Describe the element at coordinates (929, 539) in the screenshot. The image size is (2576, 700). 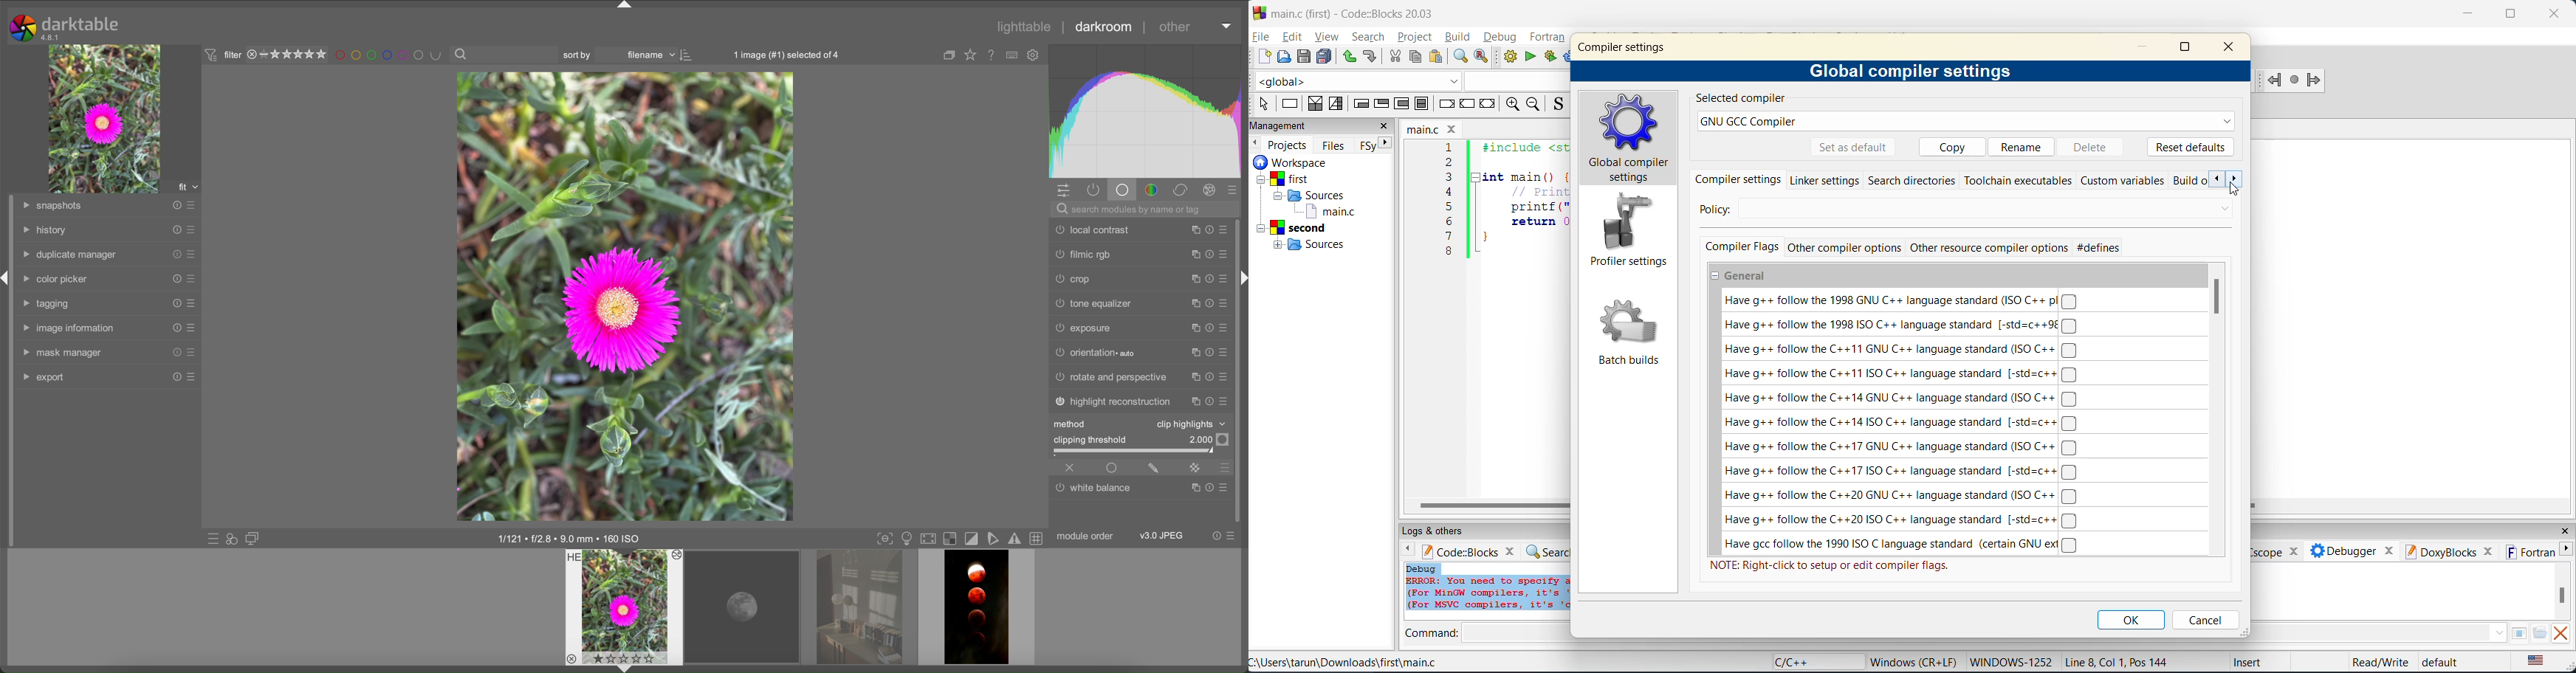
I see `set display profile` at that location.